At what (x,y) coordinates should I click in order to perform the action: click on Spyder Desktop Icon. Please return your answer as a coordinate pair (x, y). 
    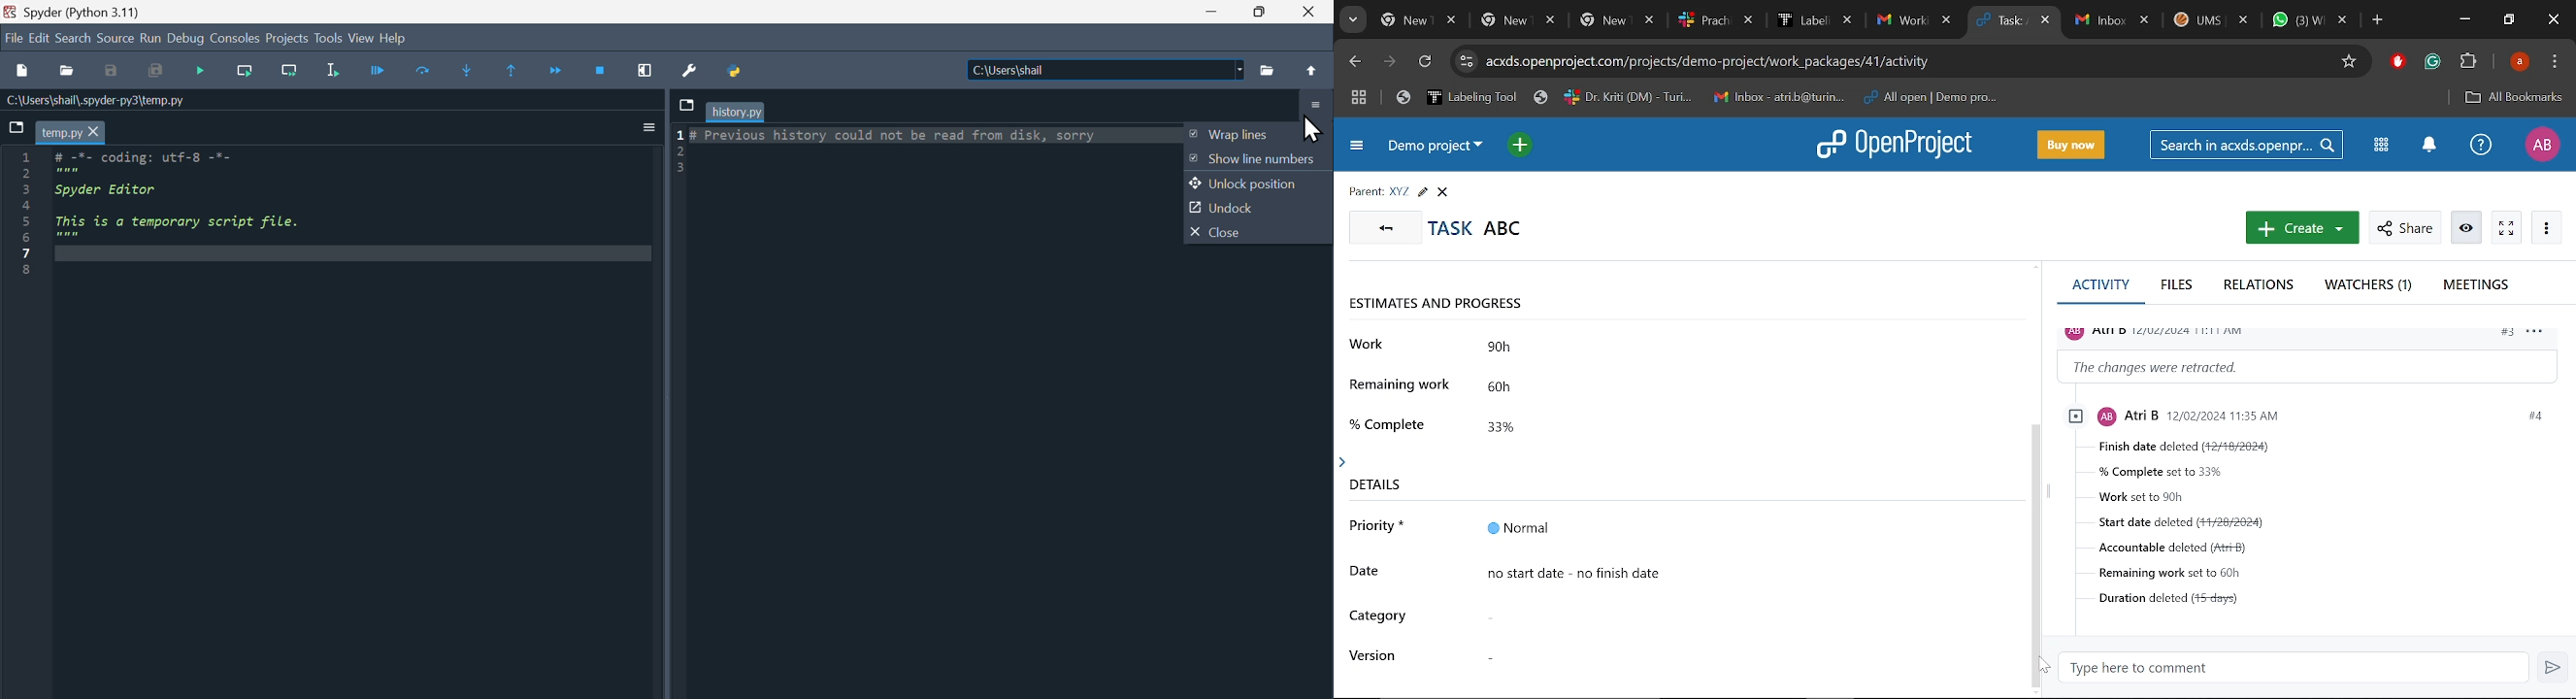
    Looking at the image, I should click on (8, 12).